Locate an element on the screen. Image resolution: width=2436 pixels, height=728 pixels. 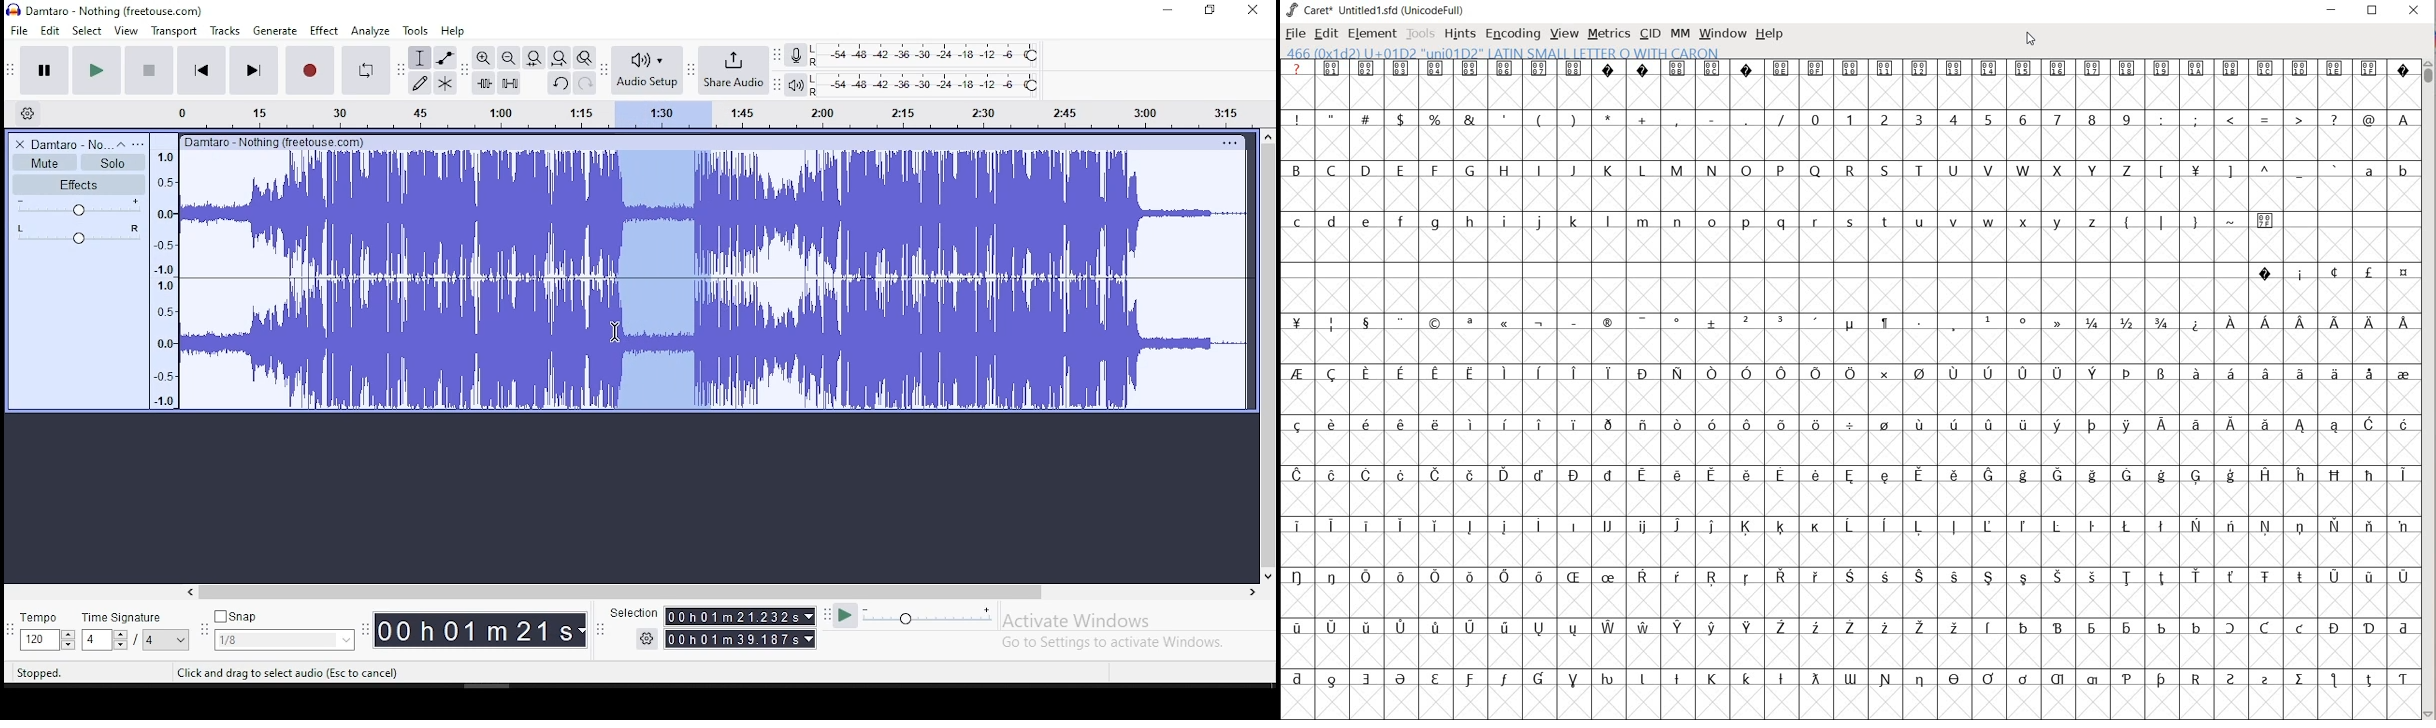
Stopped. is located at coordinates (38, 672).